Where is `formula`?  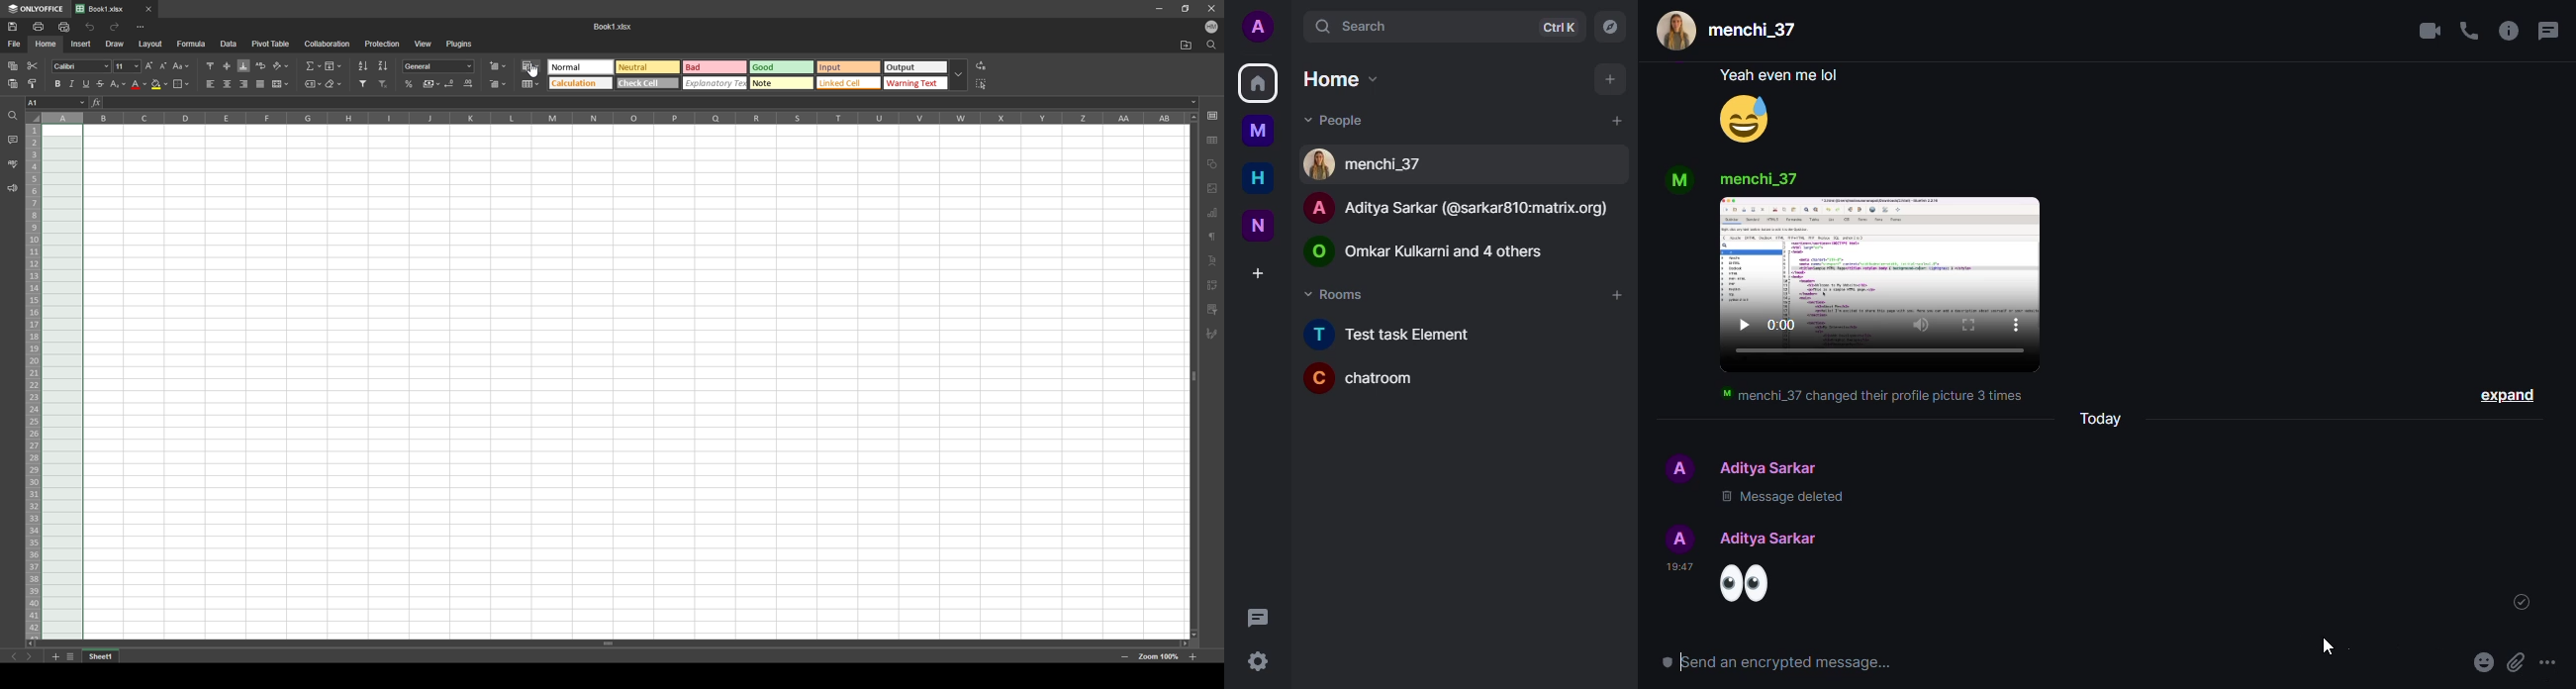
formula is located at coordinates (191, 43).